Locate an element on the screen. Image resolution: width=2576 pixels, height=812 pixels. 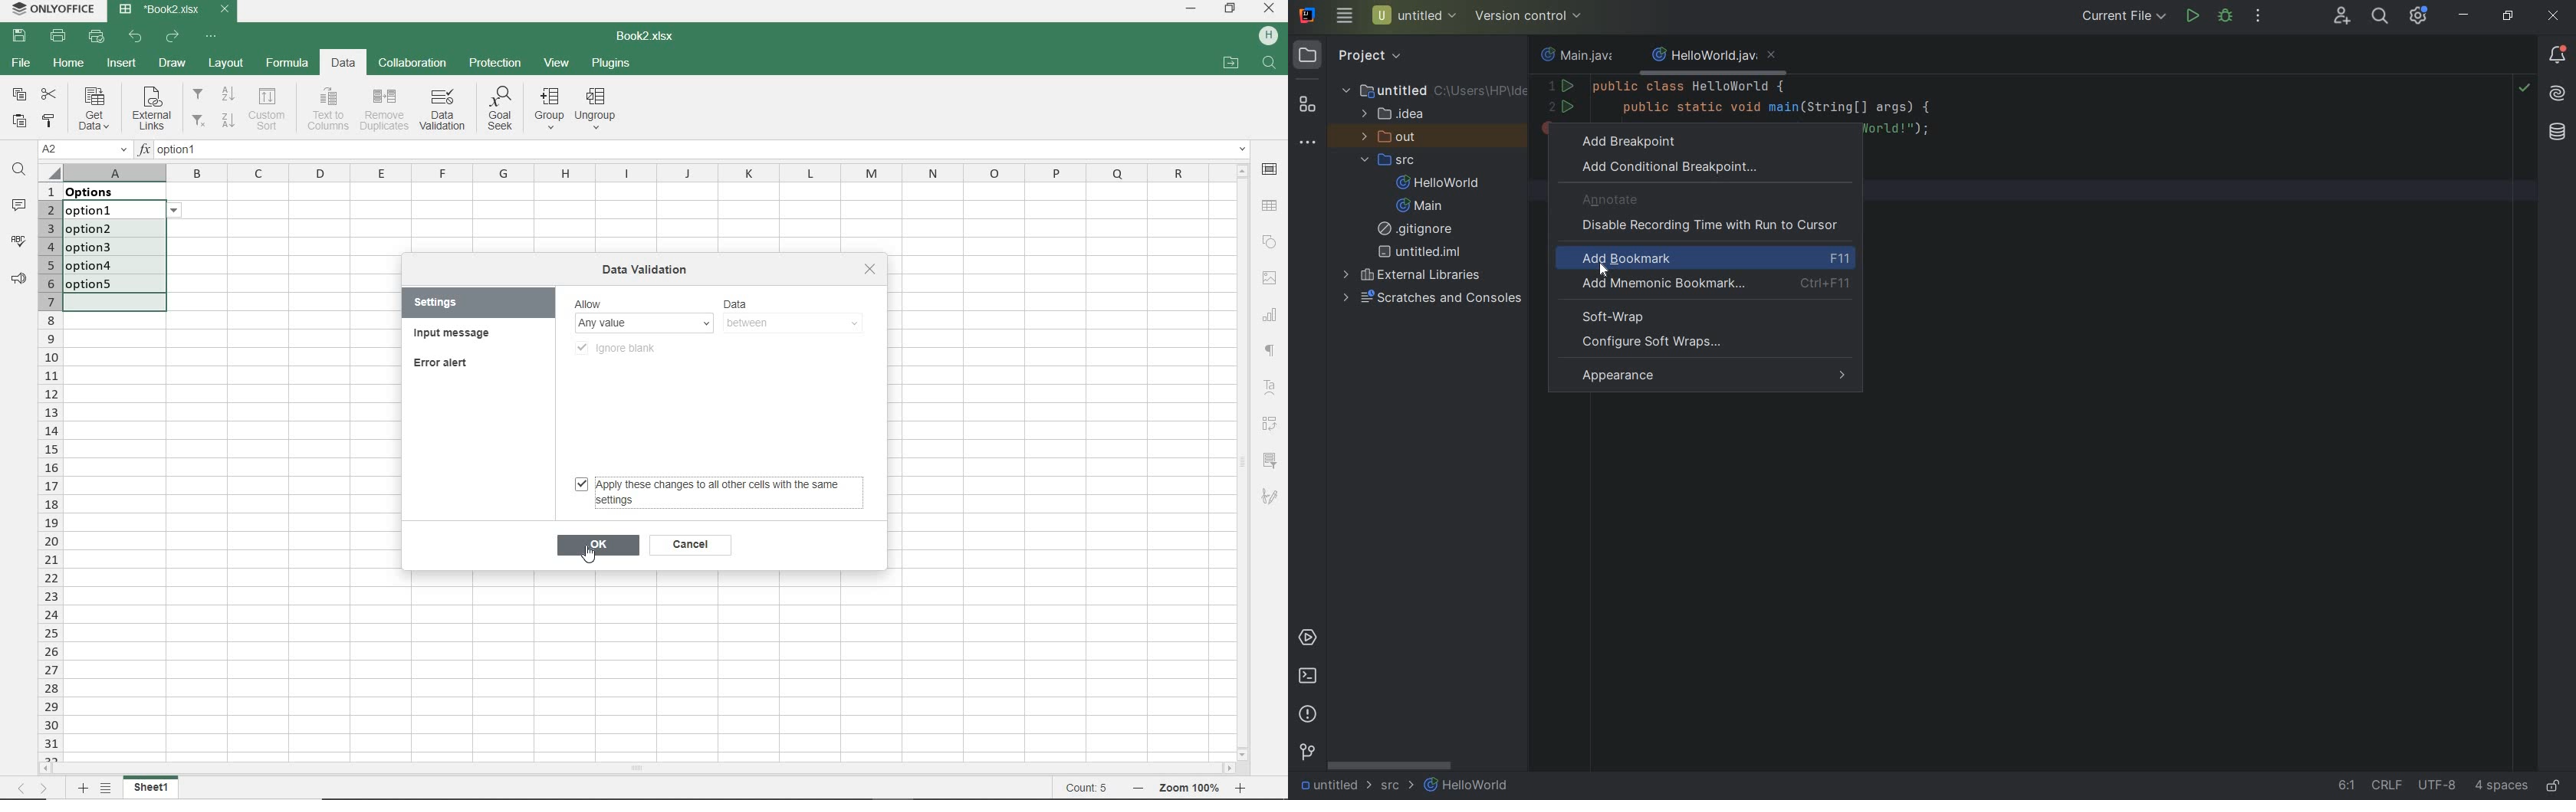
ADD SHEET is located at coordinates (83, 789).